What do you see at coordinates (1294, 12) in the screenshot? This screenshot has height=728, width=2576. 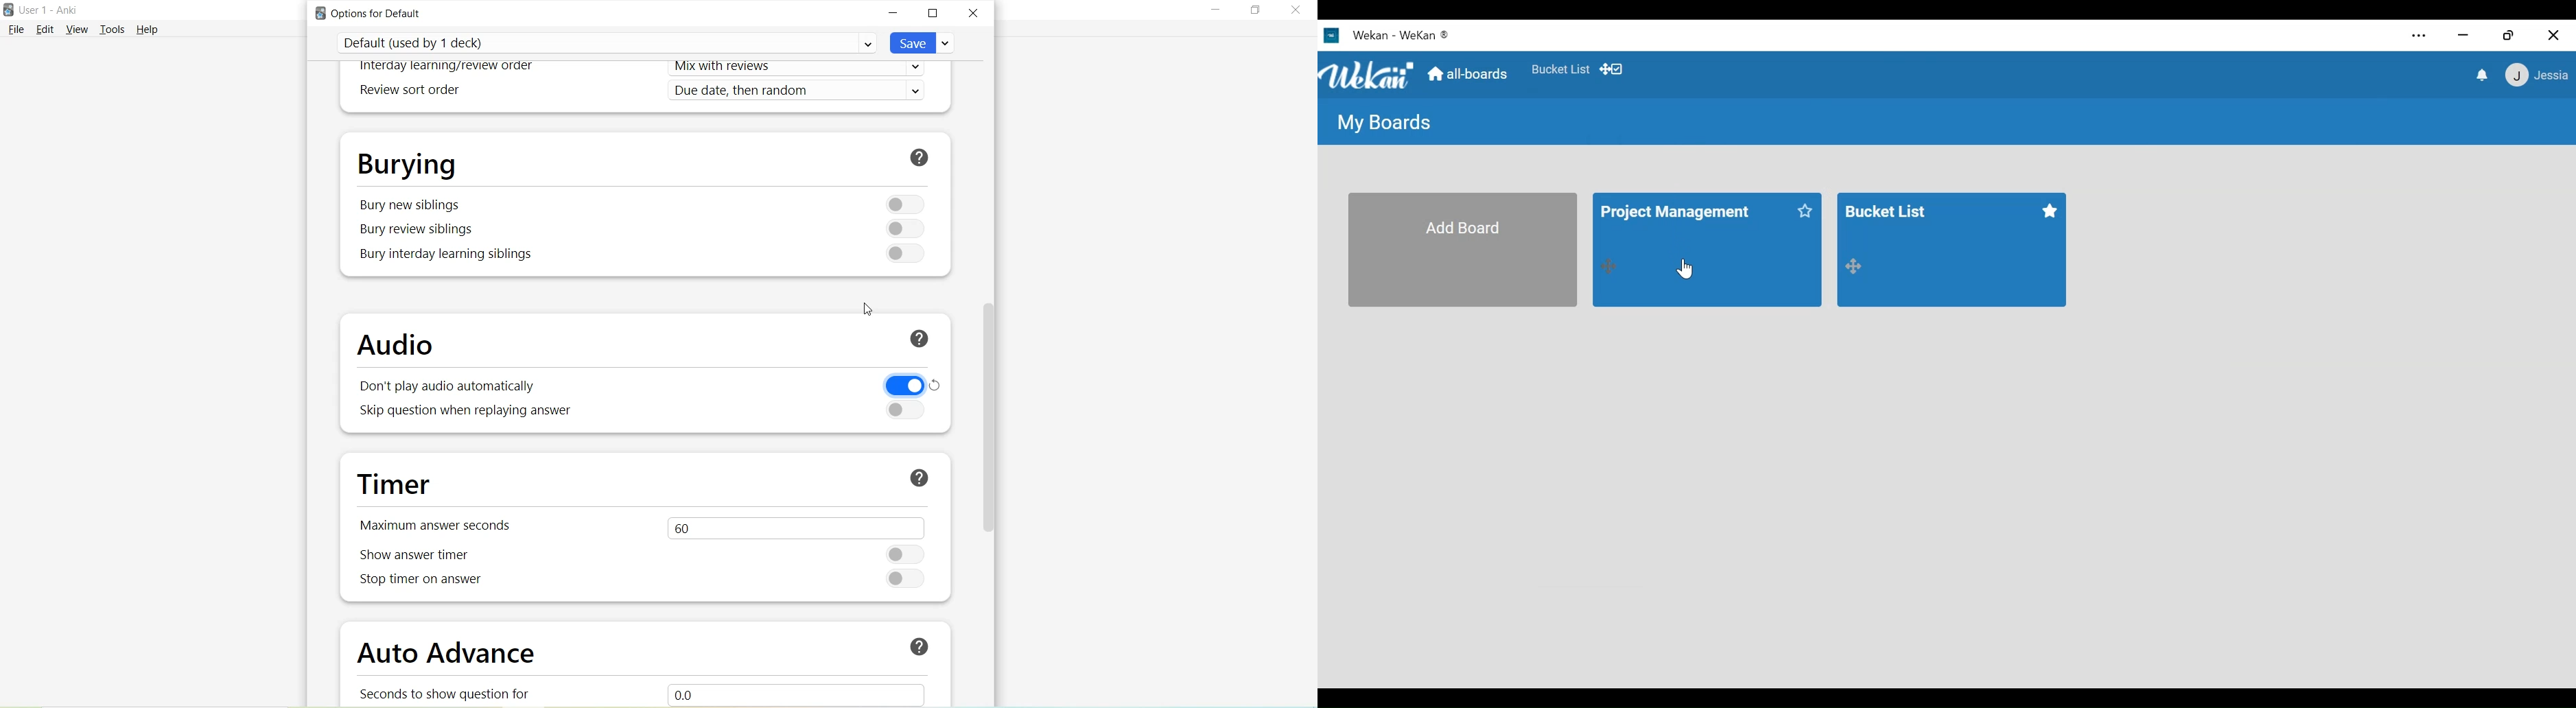 I see `Close` at bounding box center [1294, 12].